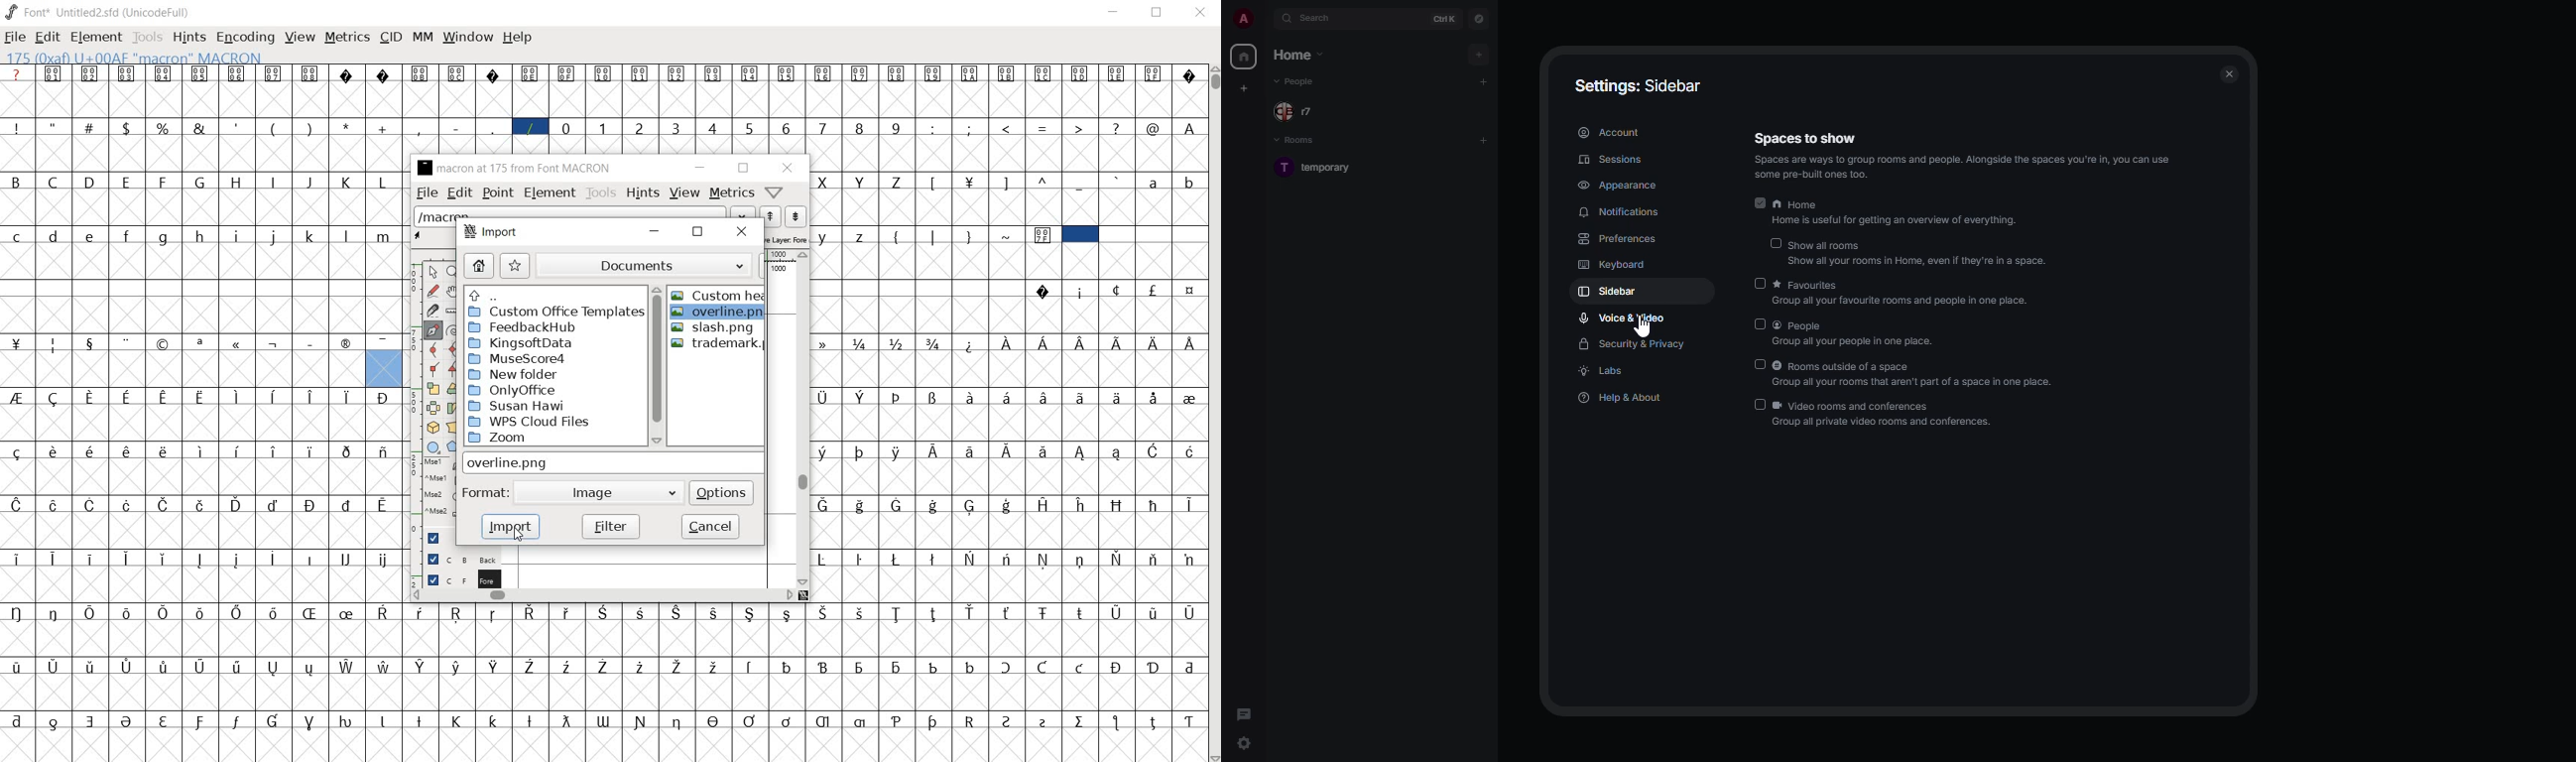 The height and width of the screenshot is (784, 2576). I want to click on Symbol, so click(422, 665).